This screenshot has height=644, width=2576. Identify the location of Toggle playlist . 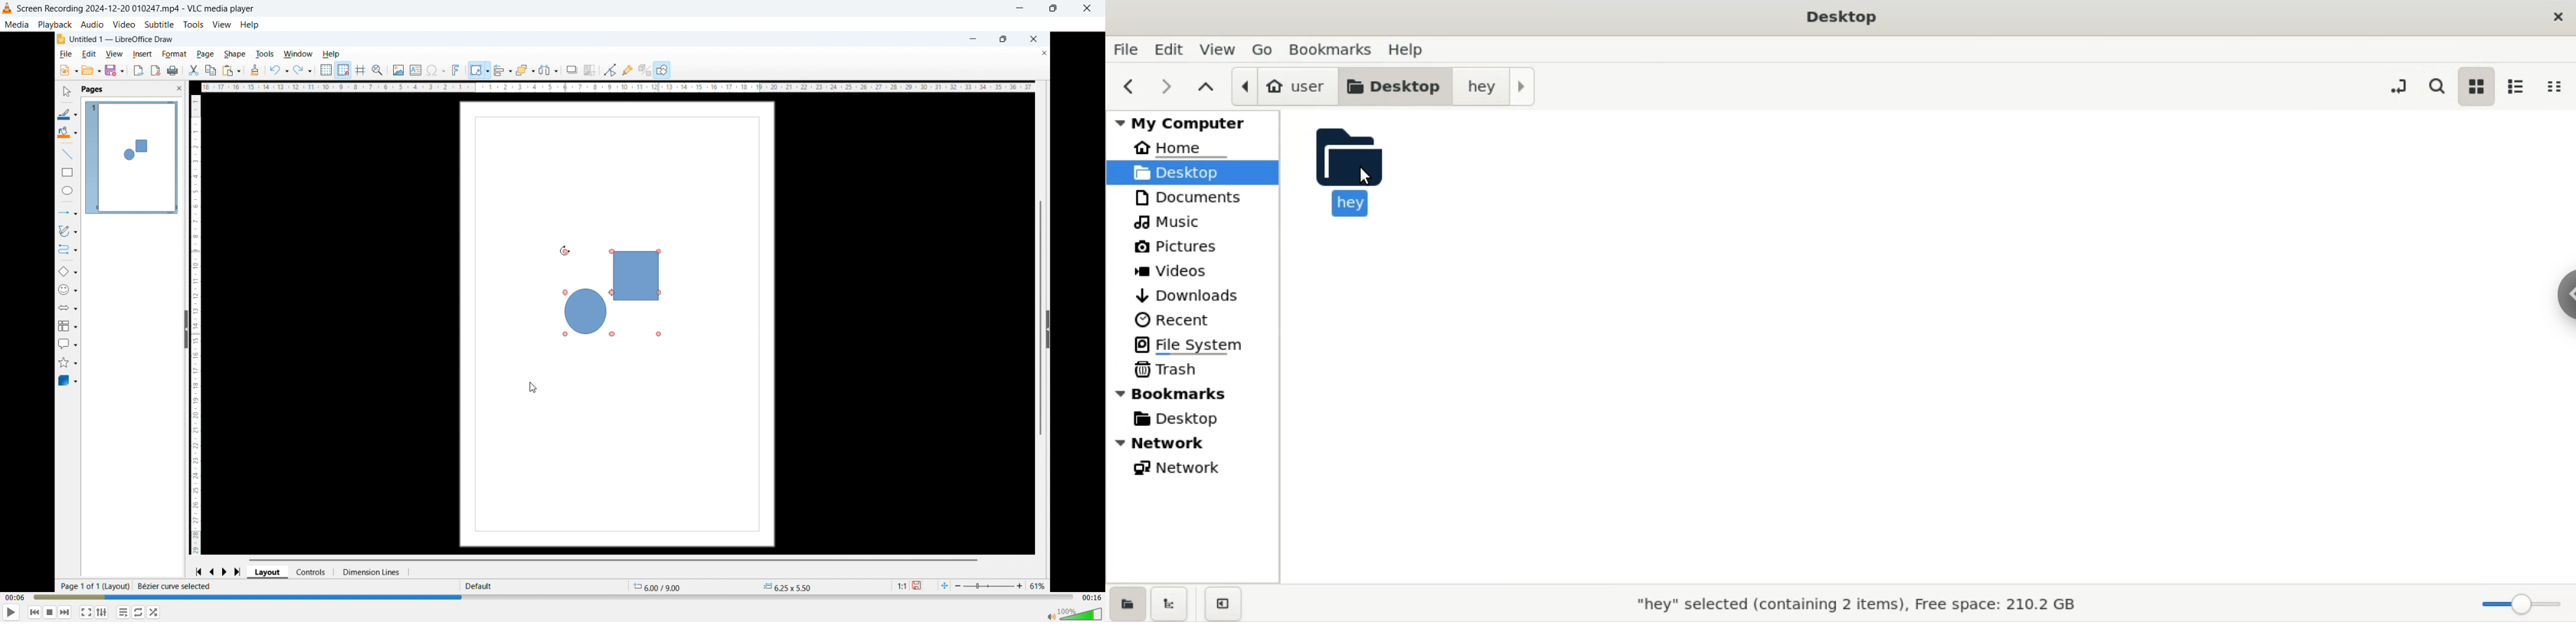
(102, 612).